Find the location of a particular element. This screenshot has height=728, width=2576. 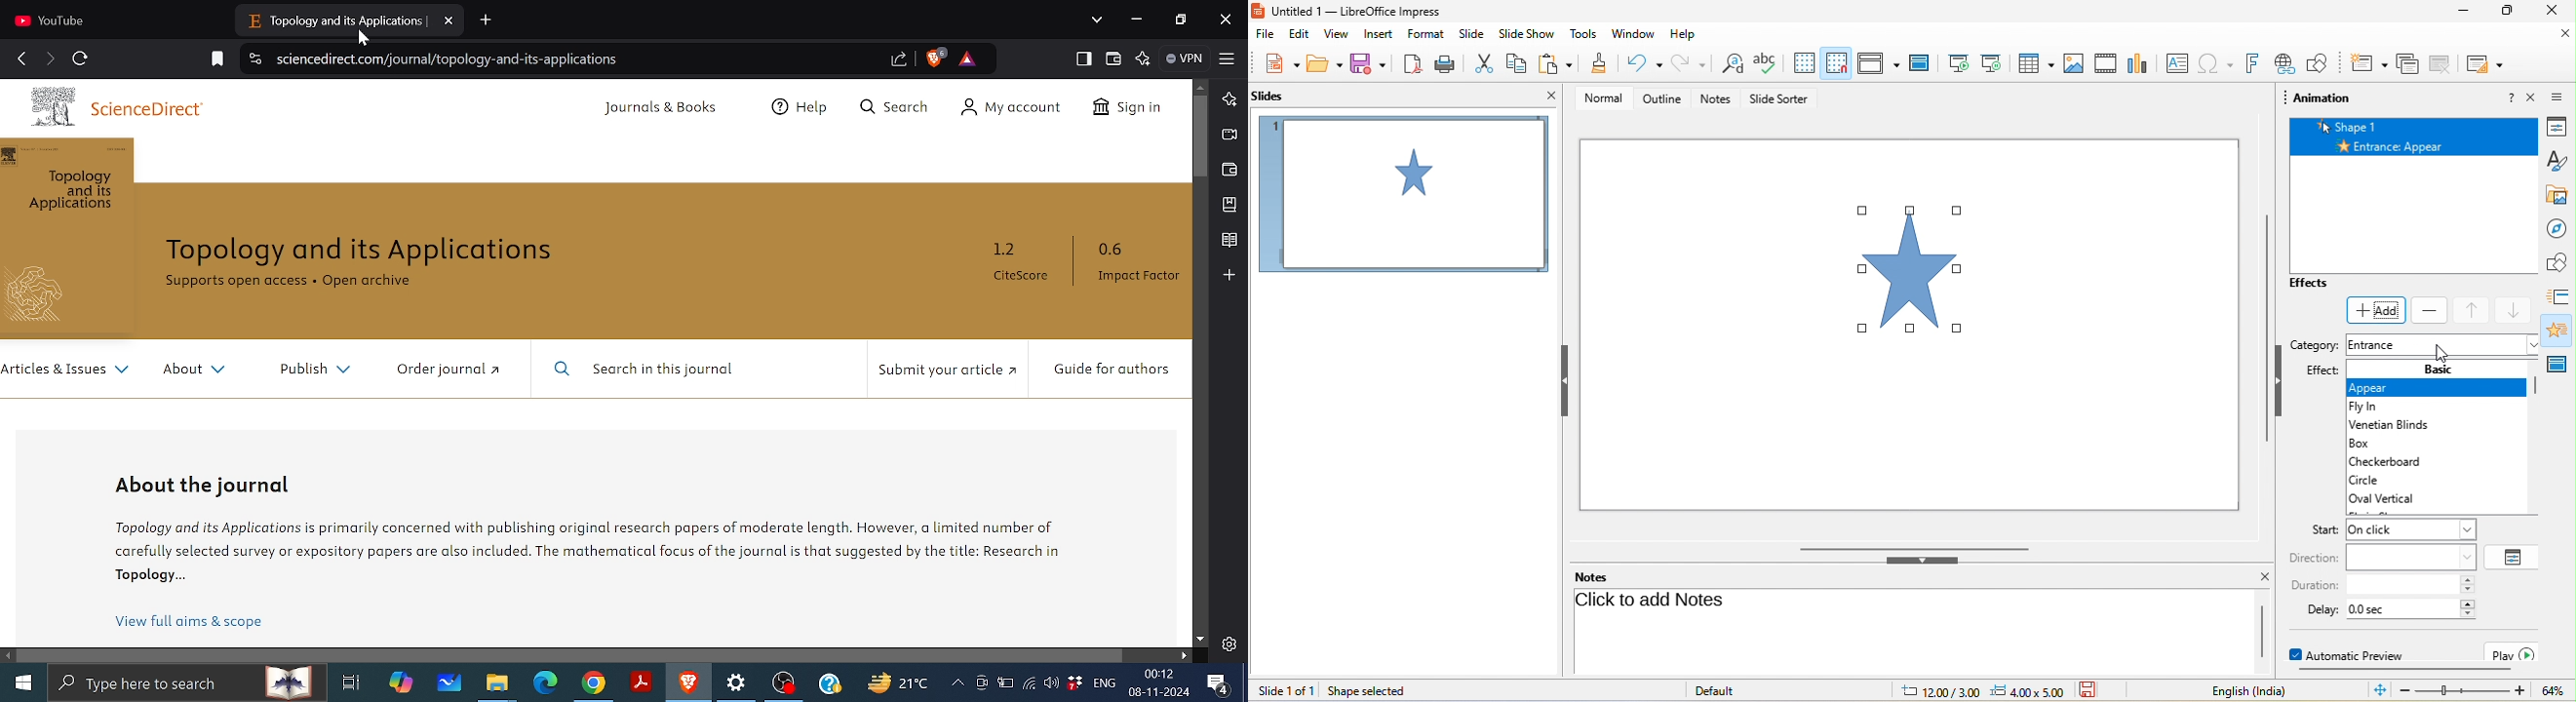

slide1 is located at coordinates (1403, 197).